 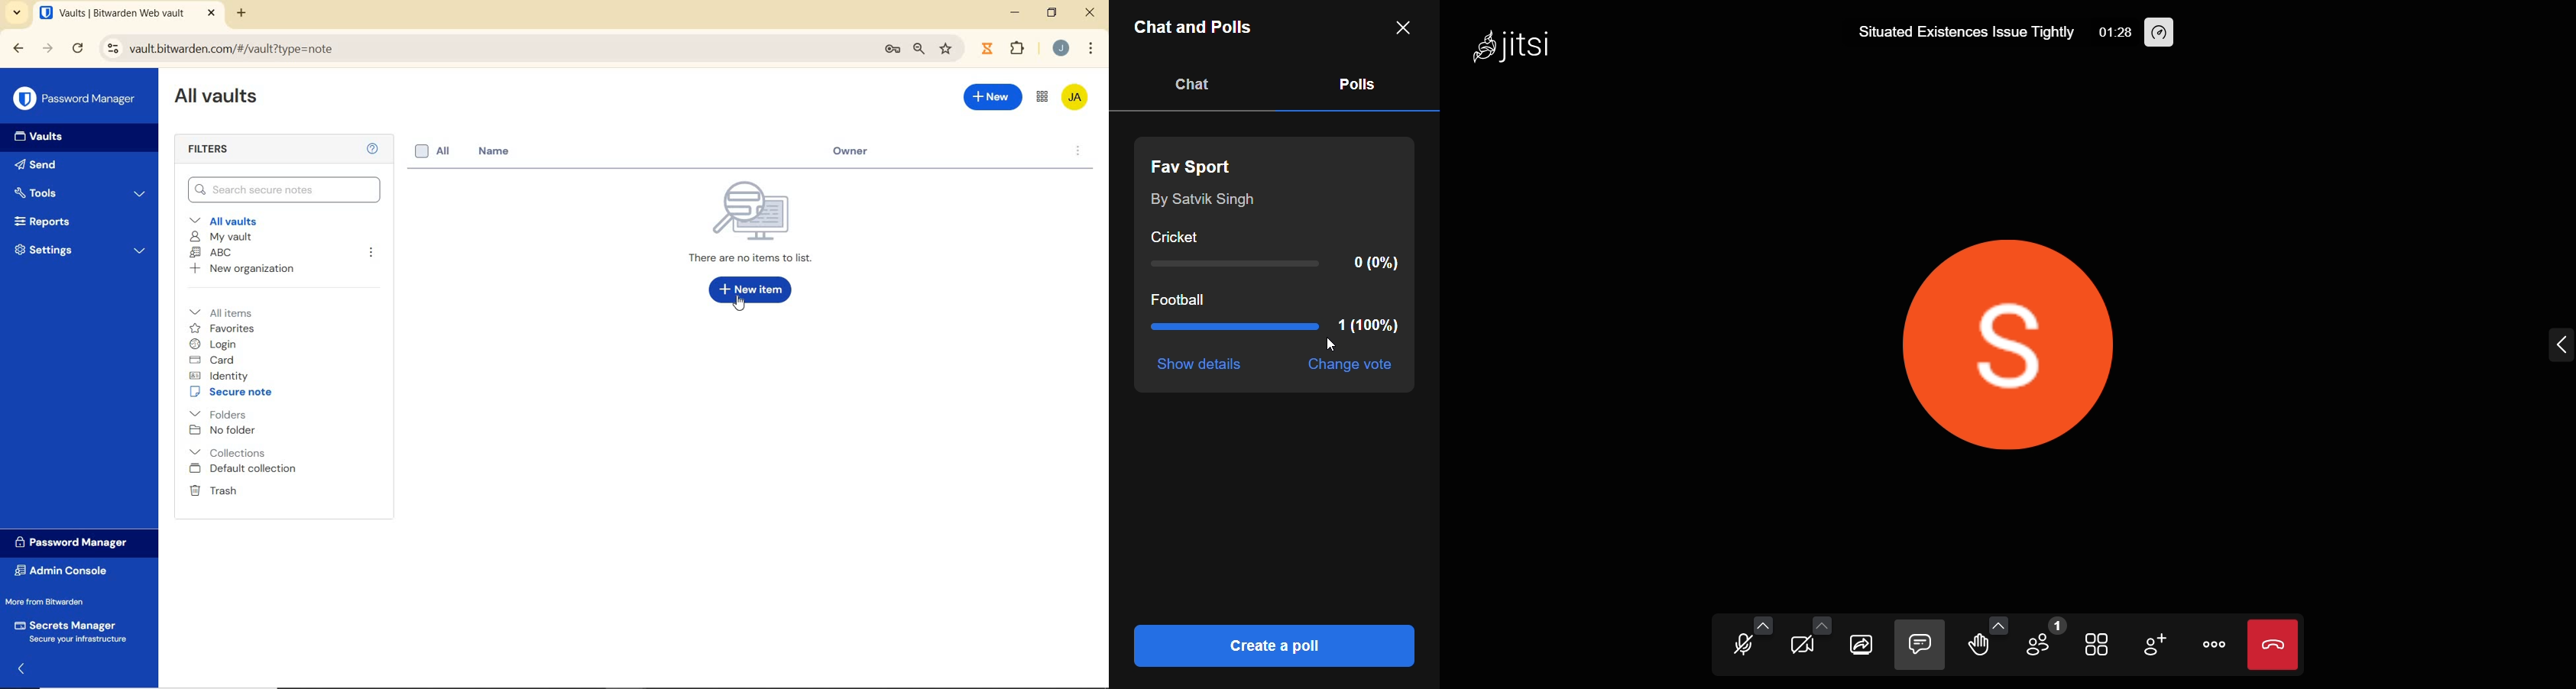 I want to click on participant, so click(x=2046, y=637).